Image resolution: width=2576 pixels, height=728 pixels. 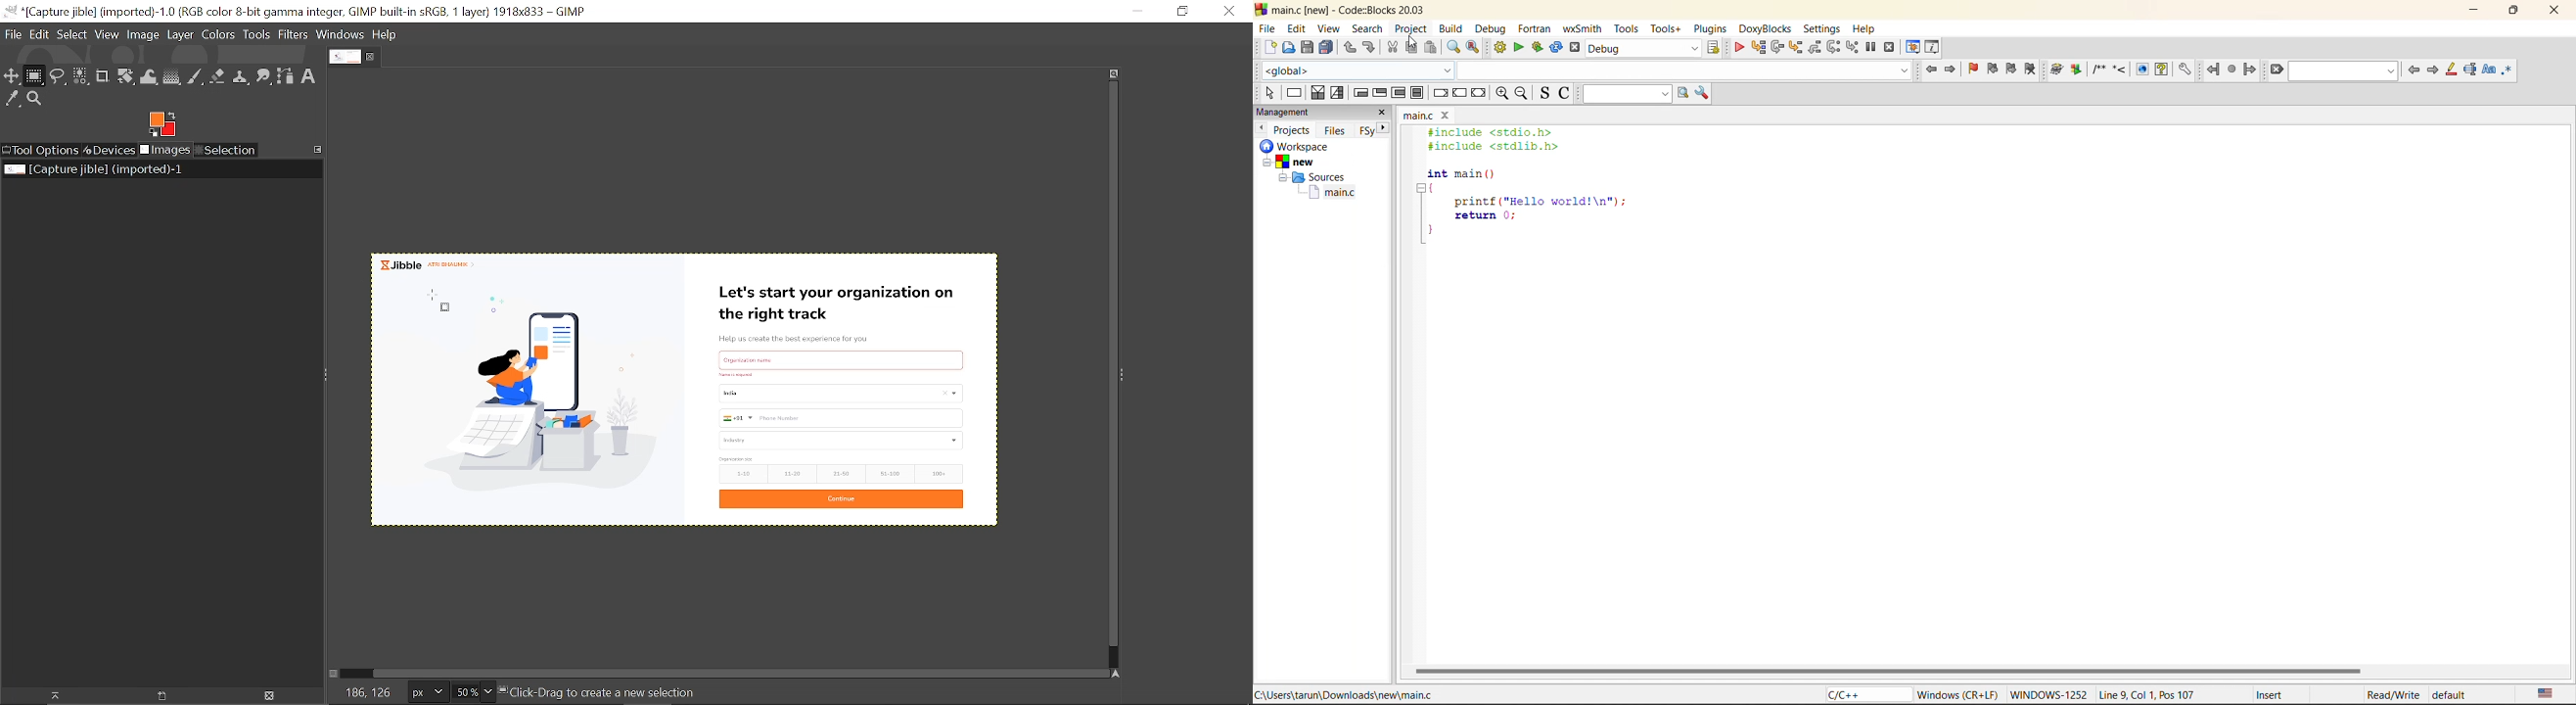 What do you see at coordinates (159, 695) in the screenshot?
I see `Create new display for this image` at bounding box center [159, 695].